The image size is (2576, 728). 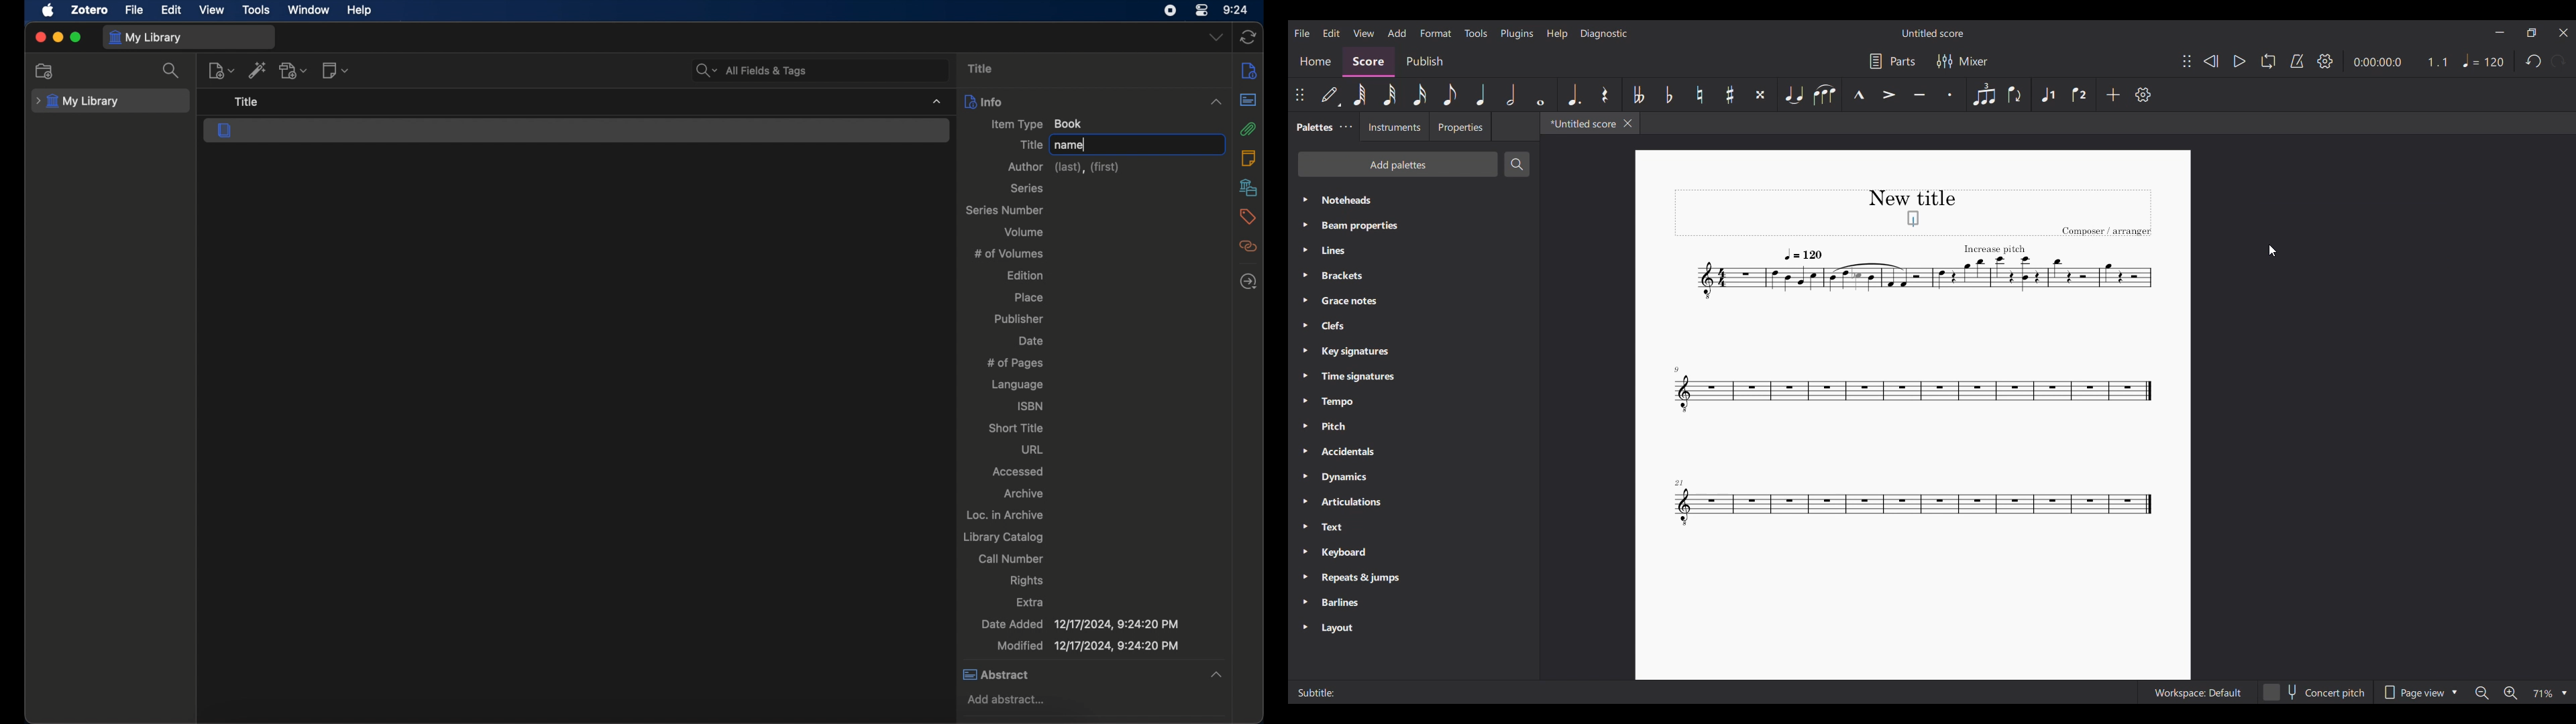 What do you see at coordinates (2376, 62) in the screenshot?
I see `Current duration` at bounding box center [2376, 62].